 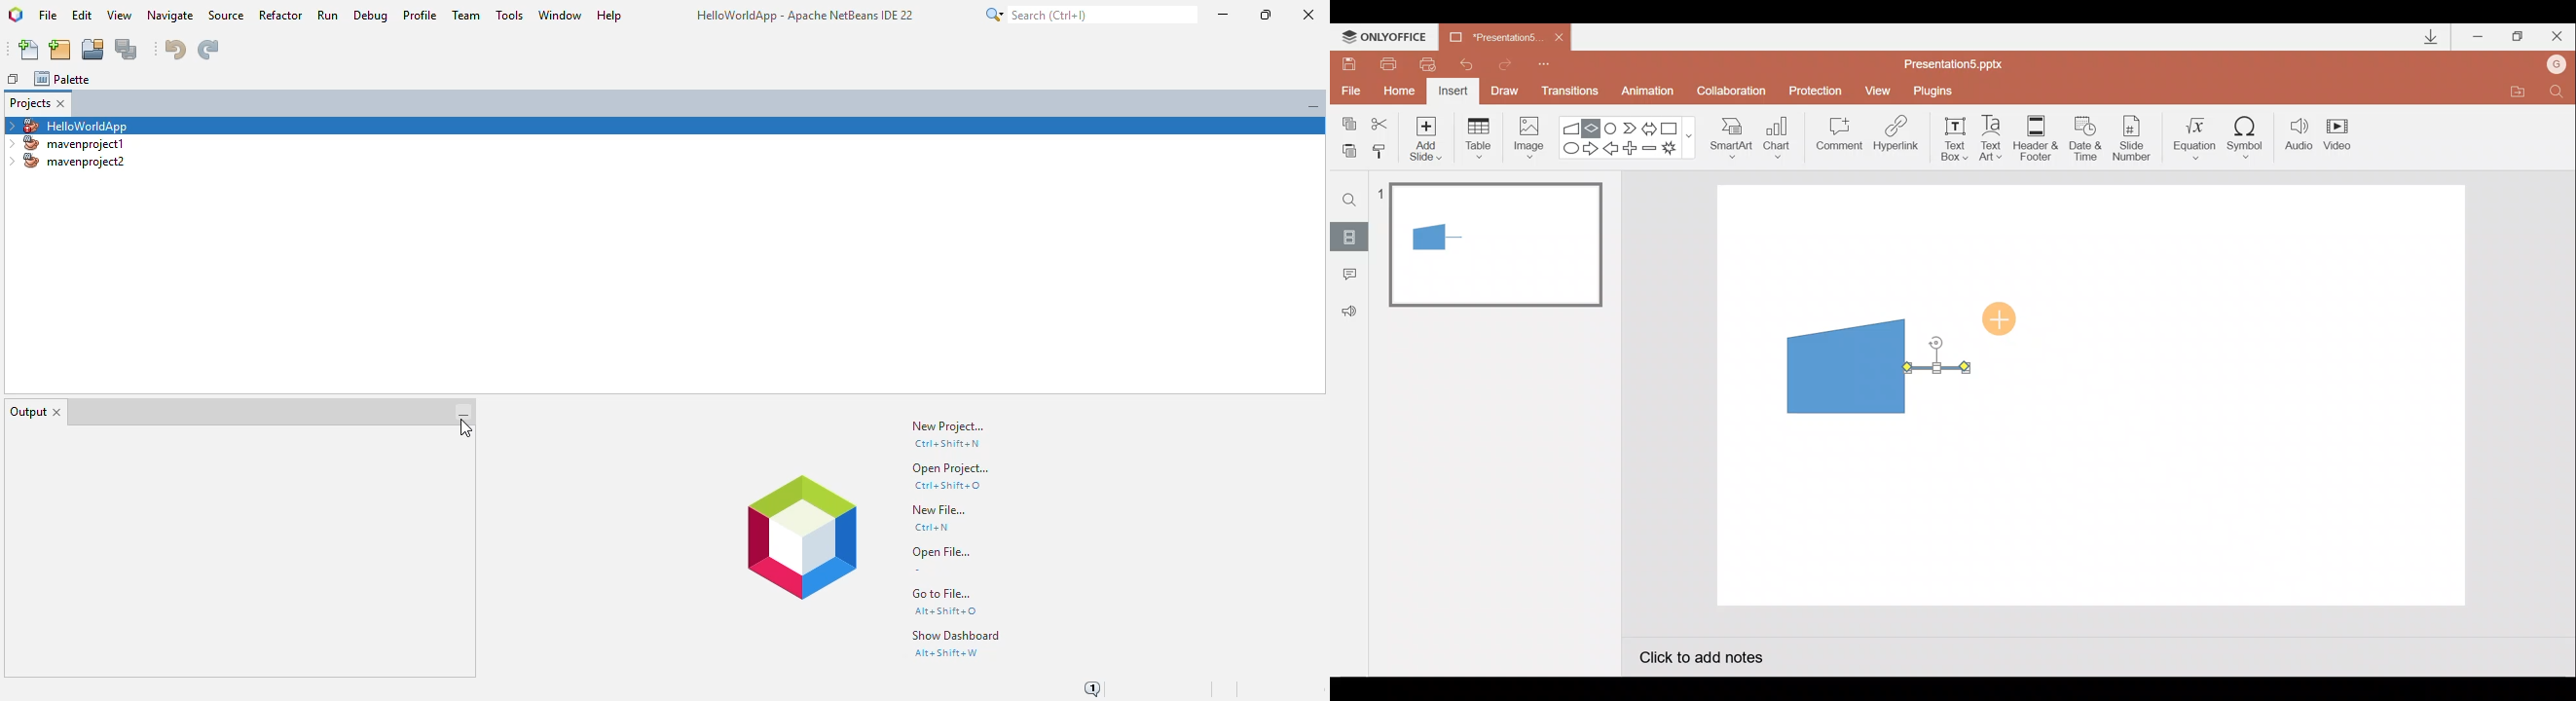 What do you see at coordinates (2300, 137) in the screenshot?
I see `Audio` at bounding box center [2300, 137].